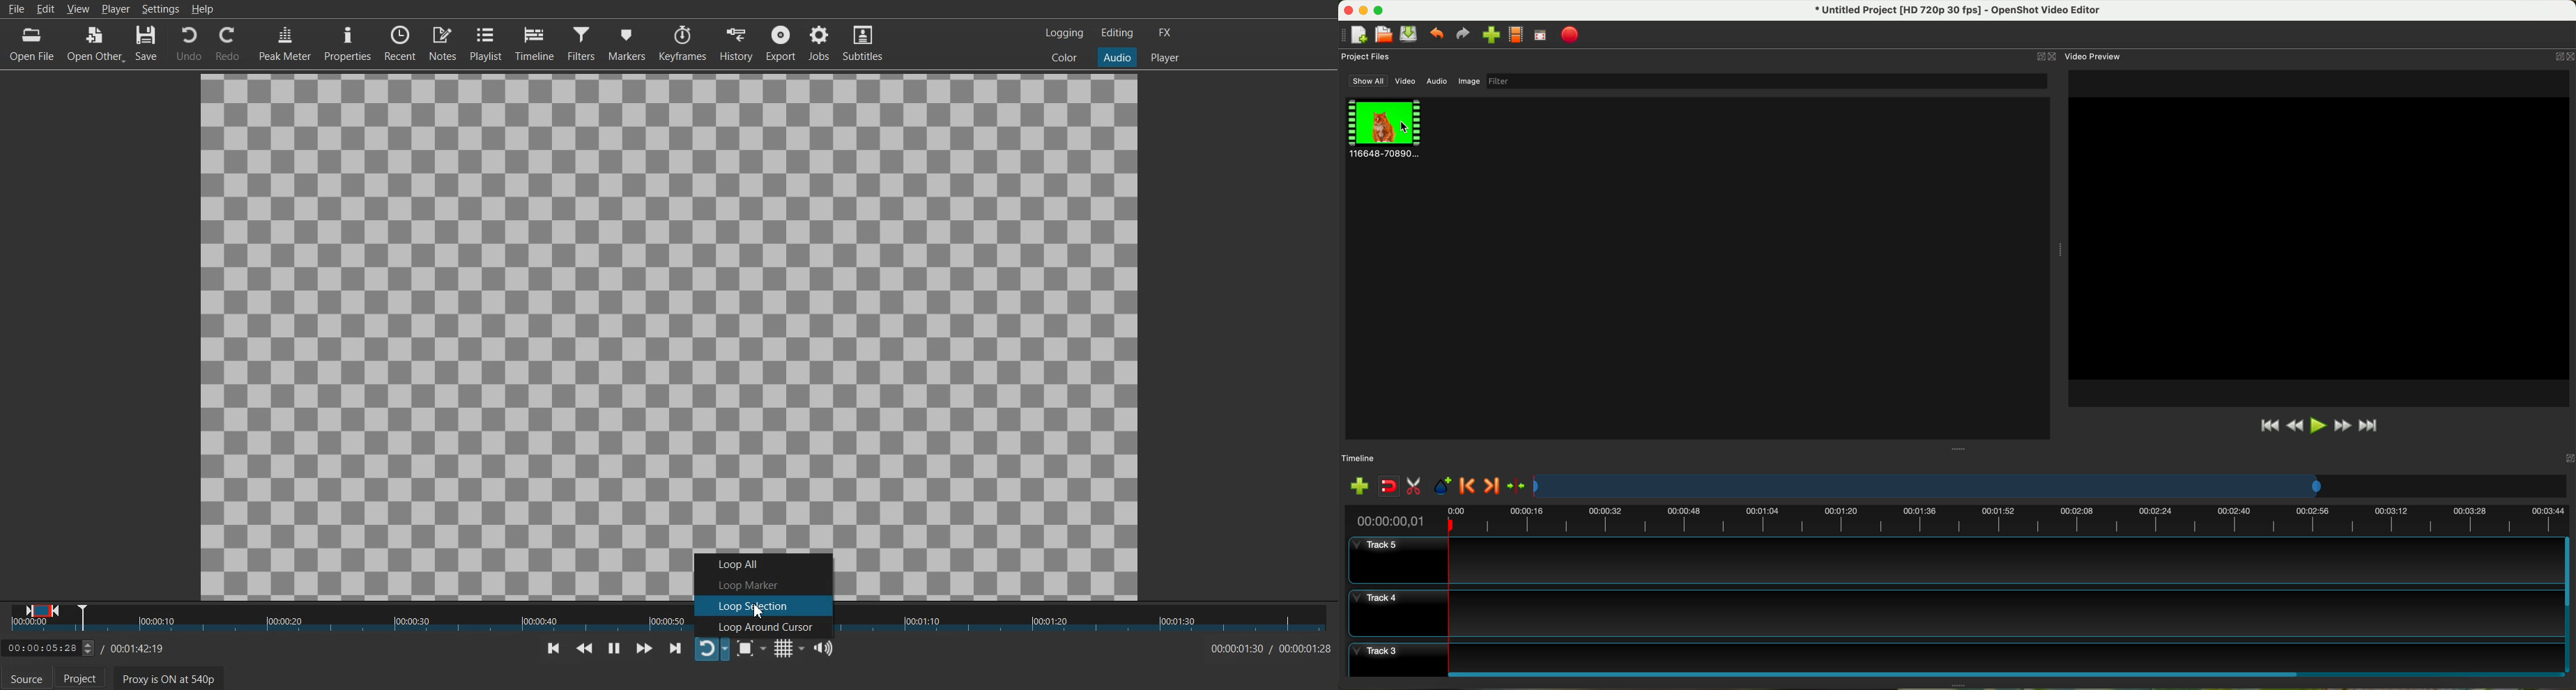 Image resolution: width=2576 pixels, height=700 pixels. Describe the element at coordinates (581, 43) in the screenshot. I see `Filter` at that location.